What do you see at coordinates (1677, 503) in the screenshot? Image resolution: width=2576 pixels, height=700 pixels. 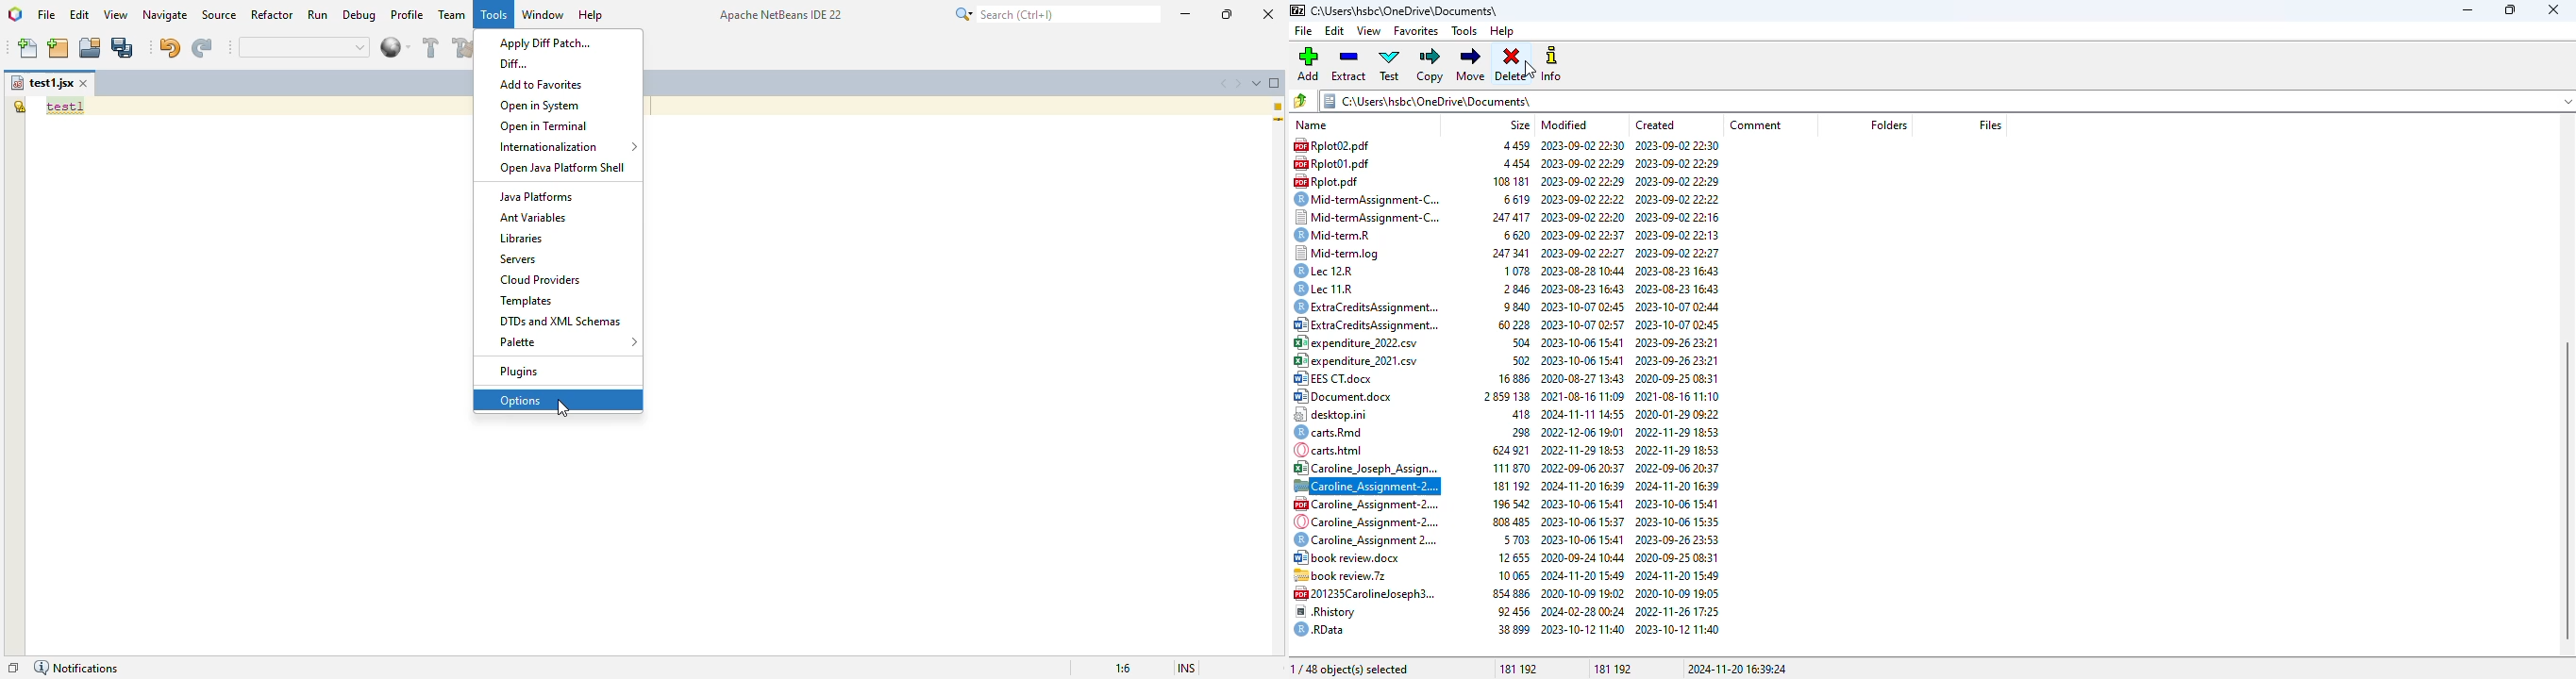 I see `2023-10-06 15:41` at bounding box center [1677, 503].